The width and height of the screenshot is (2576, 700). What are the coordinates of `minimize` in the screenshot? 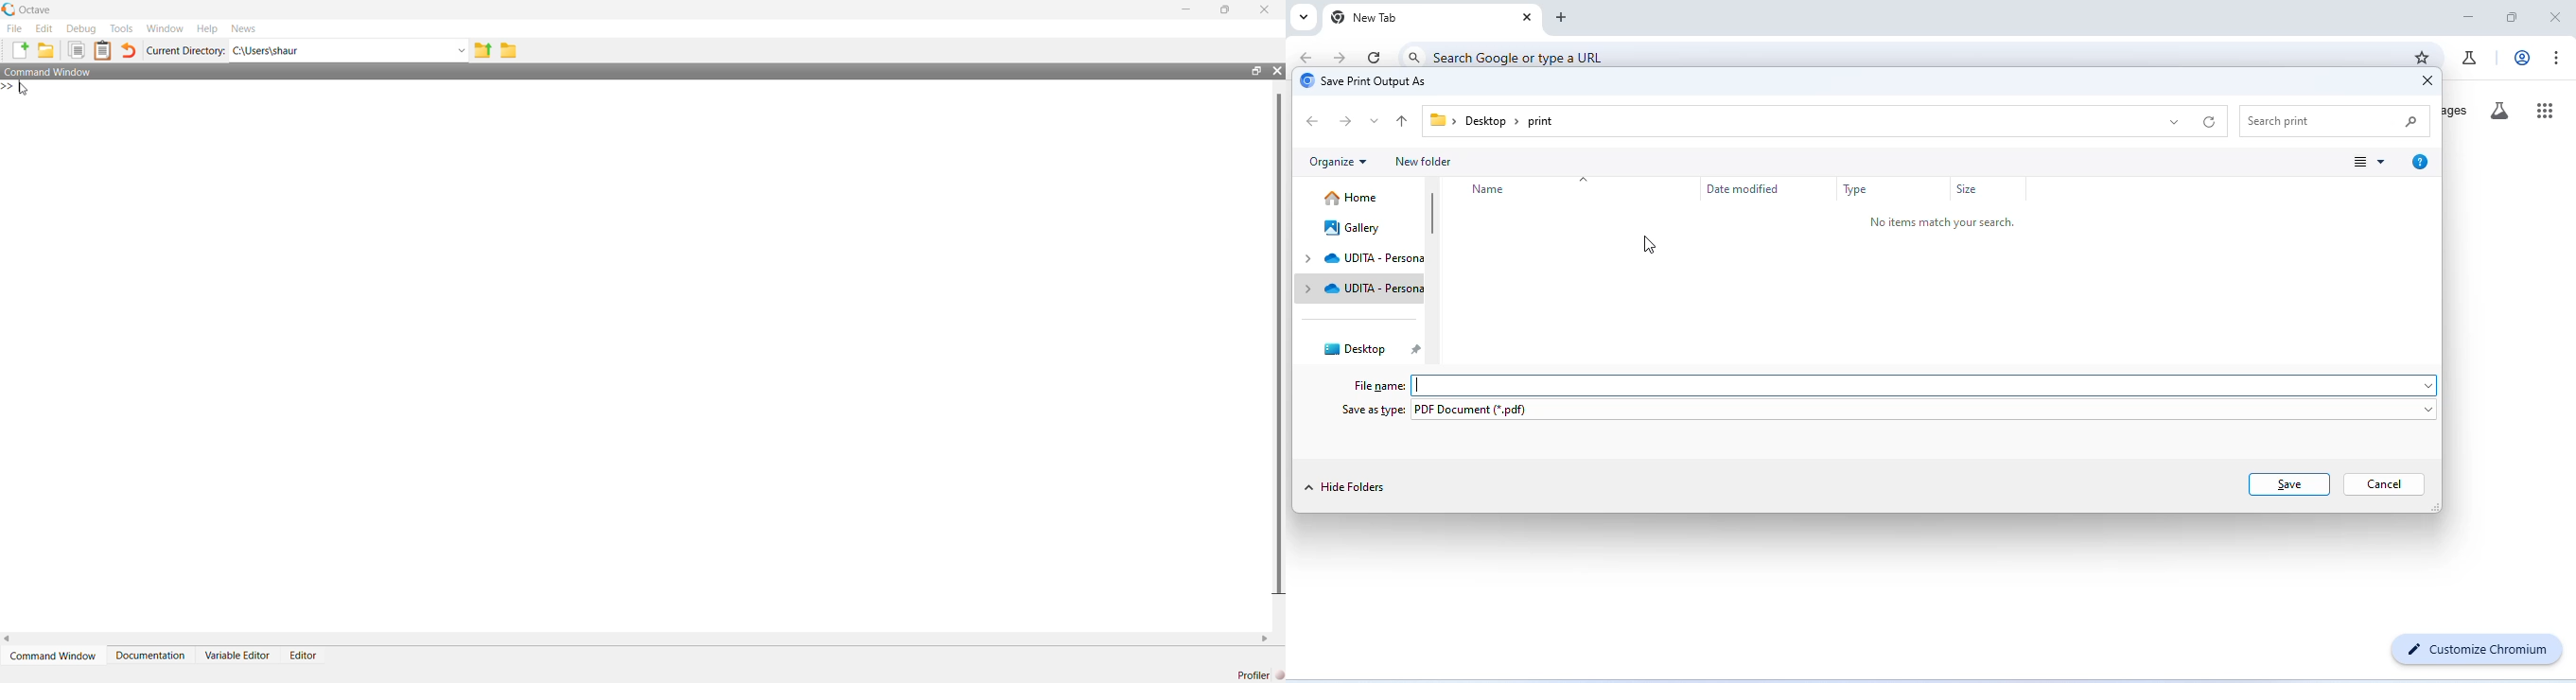 It's located at (2468, 18).